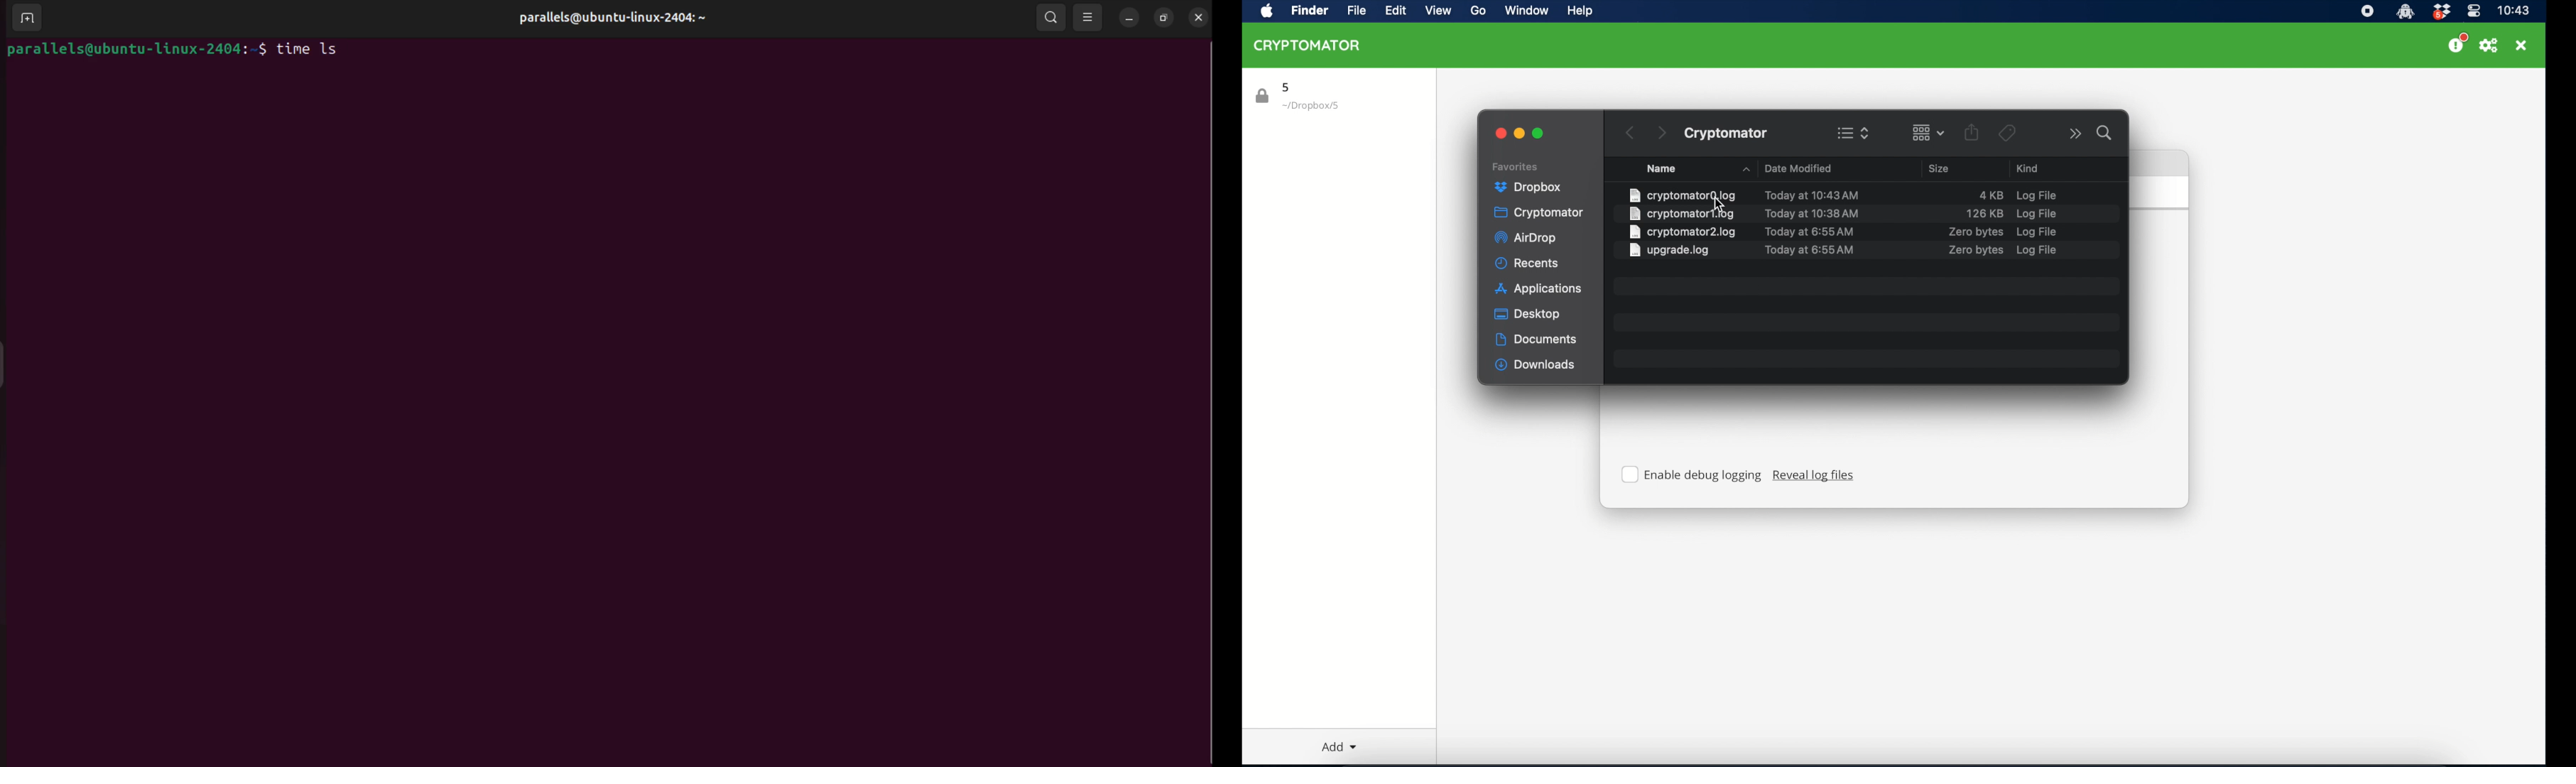 This screenshot has height=784, width=2576. I want to click on file, so click(1680, 232).